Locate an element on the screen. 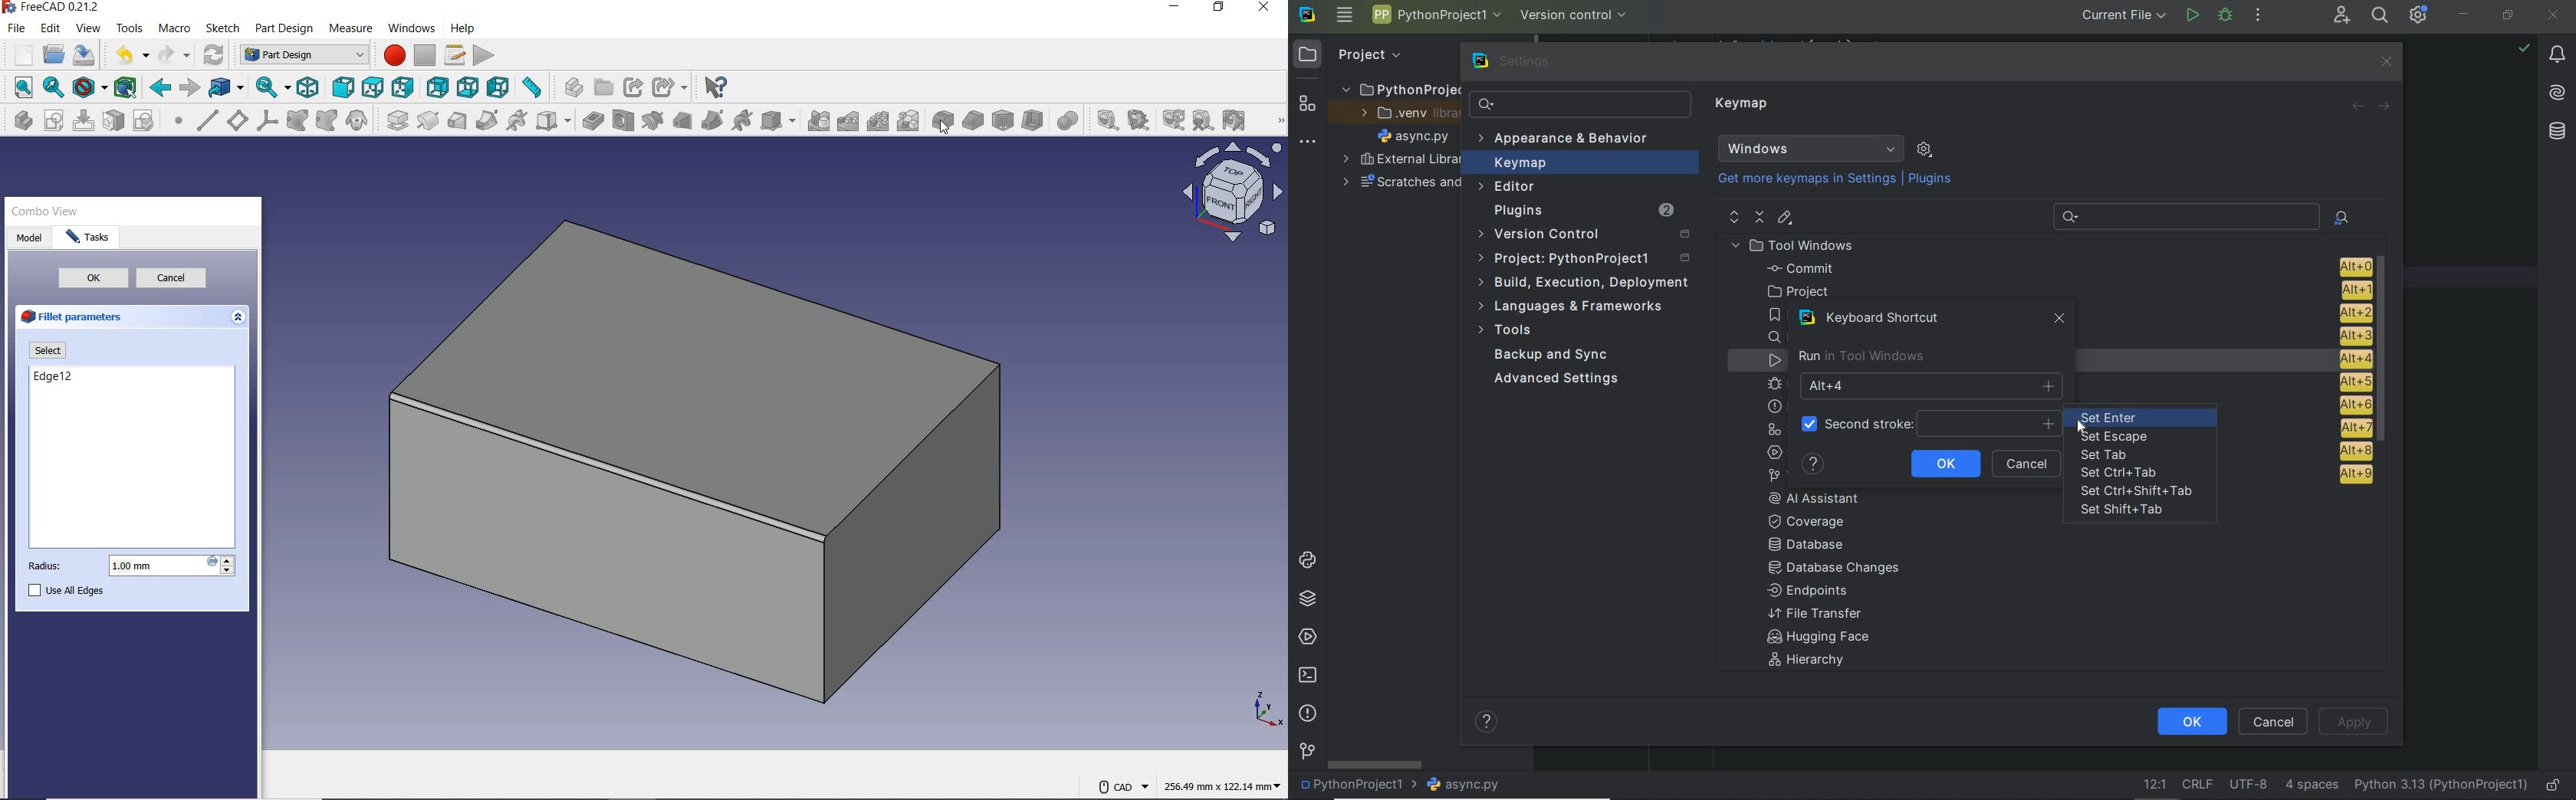 This screenshot has width=2576, height=812. save is located at coordinates (85, 55).